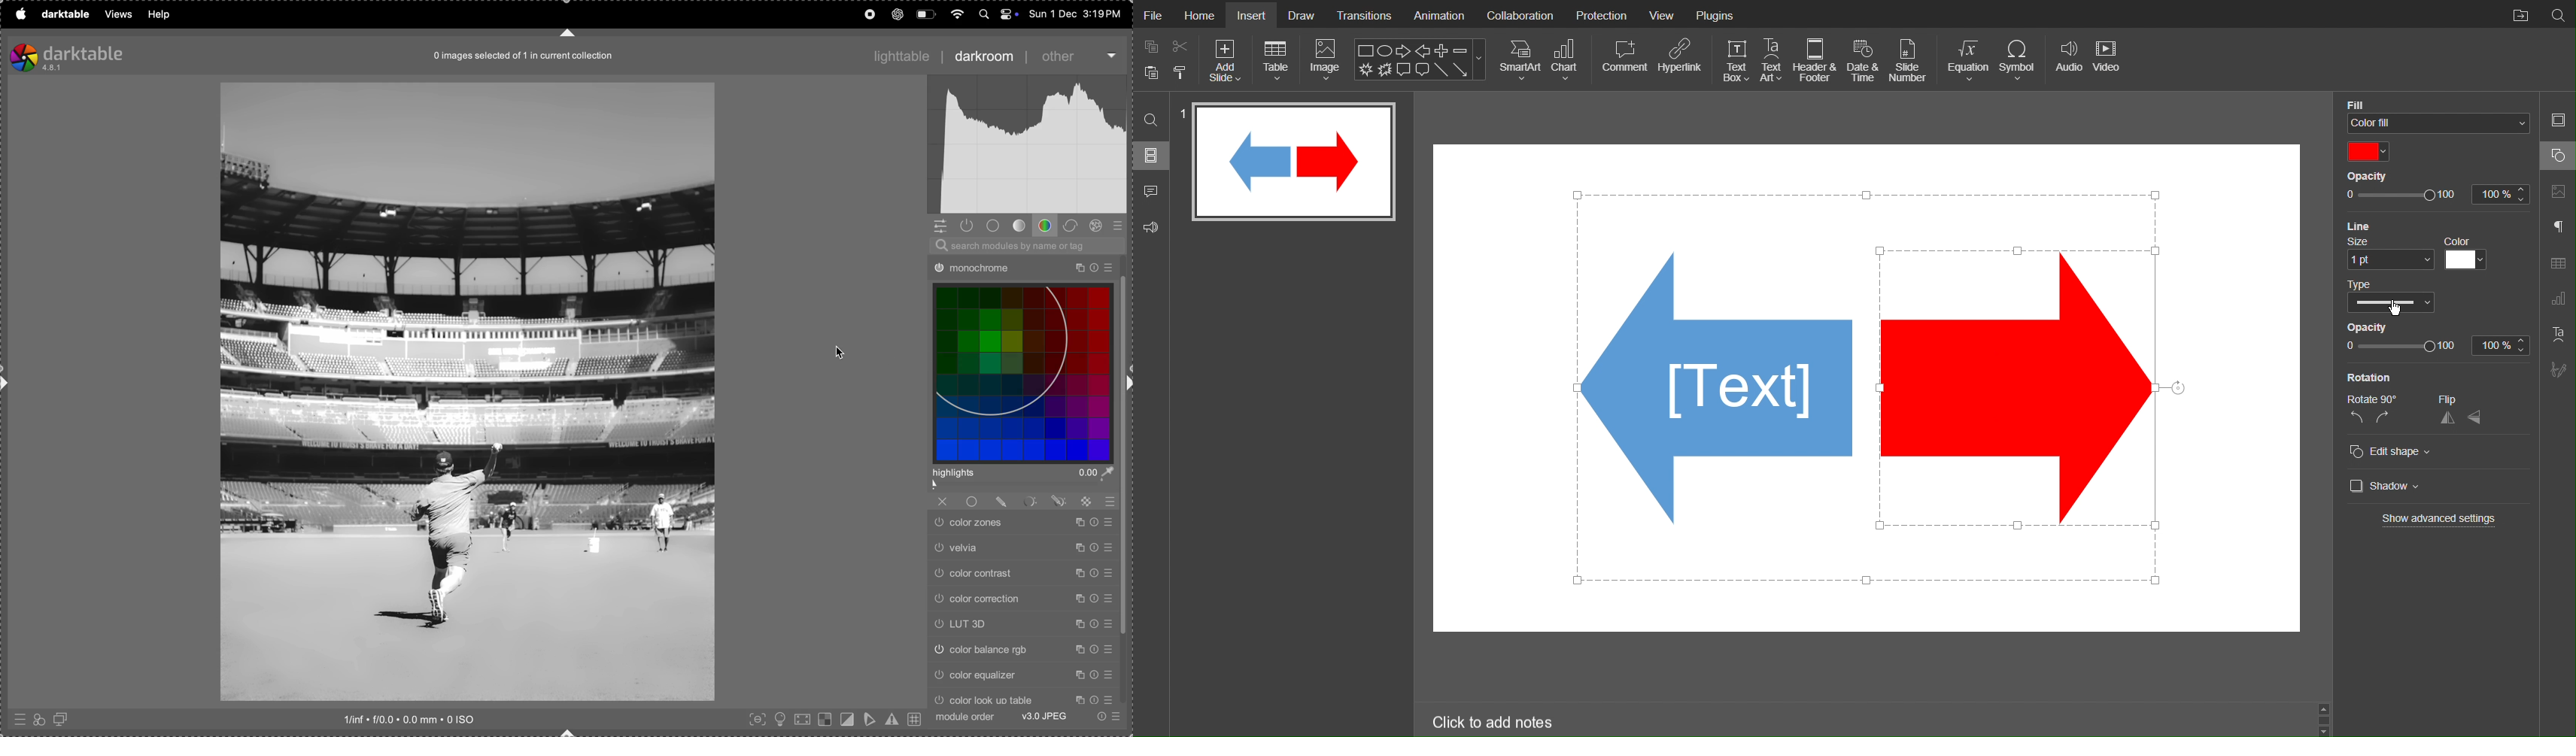 This screenshot has width=2576, height=756. Describe the element at coordinates (1047, 225) in the screenshot. I see `color` at that location.